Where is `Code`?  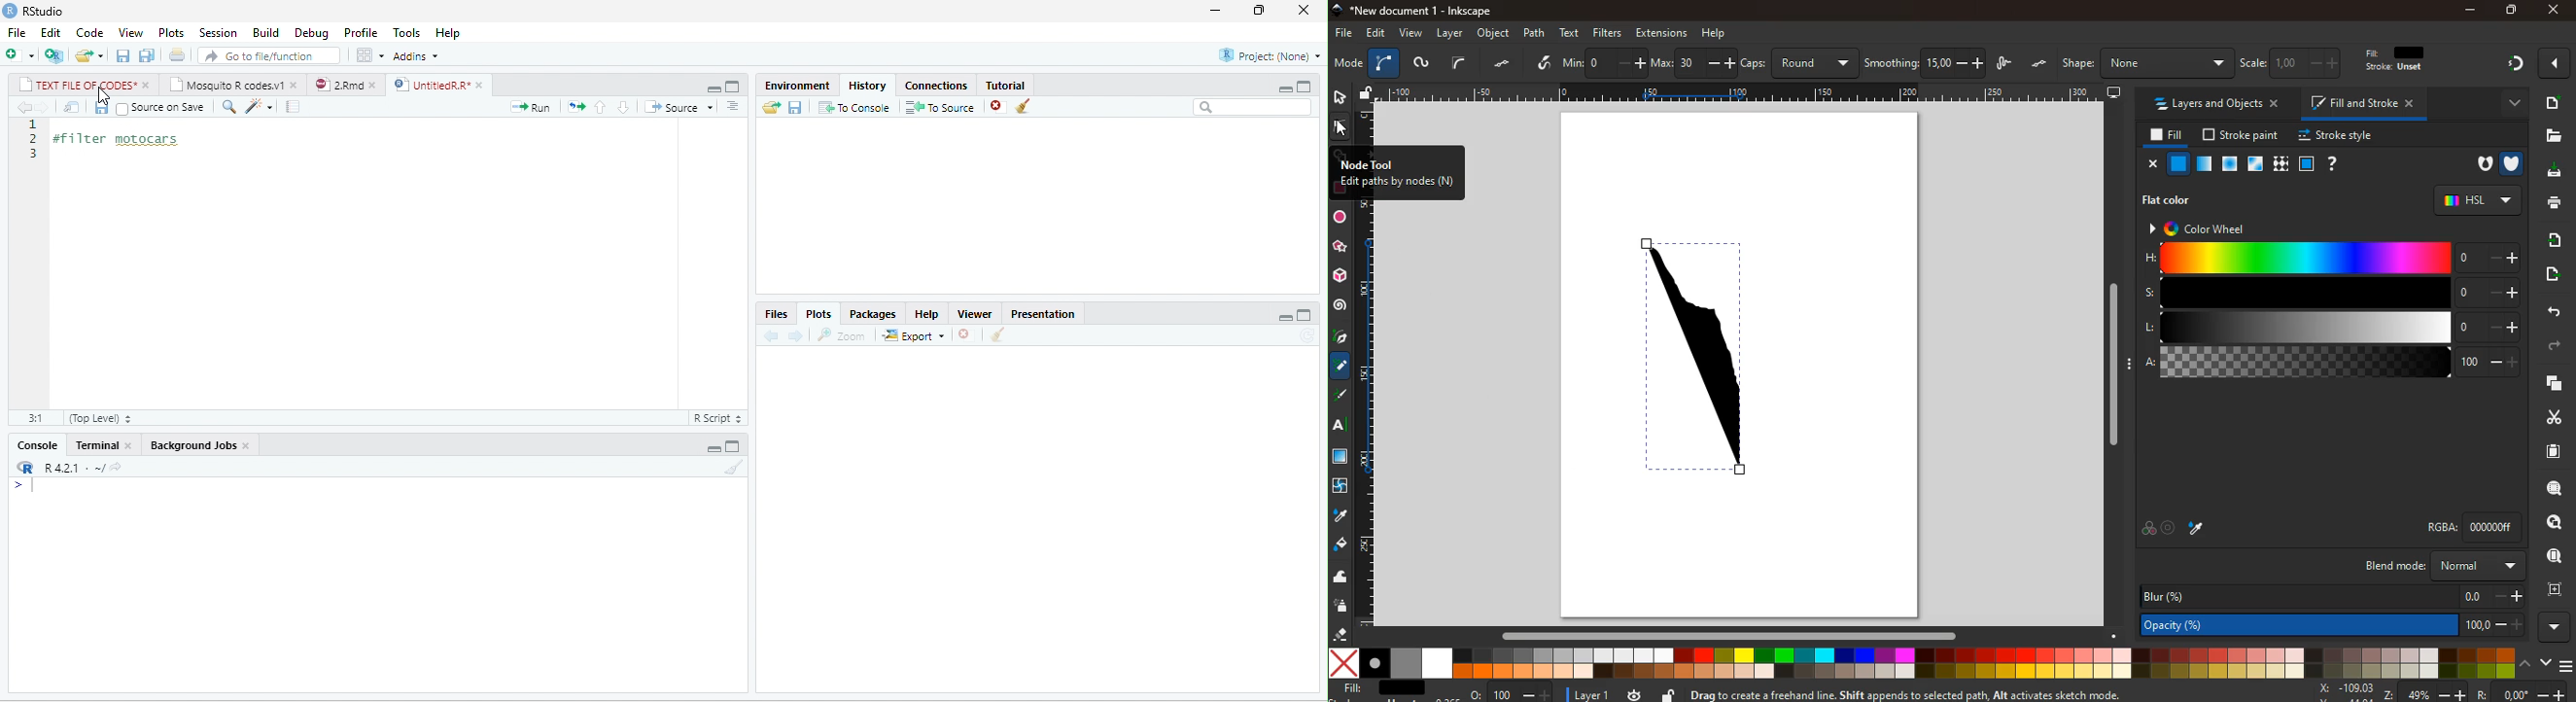 Code is located at coordinates (90, 32).